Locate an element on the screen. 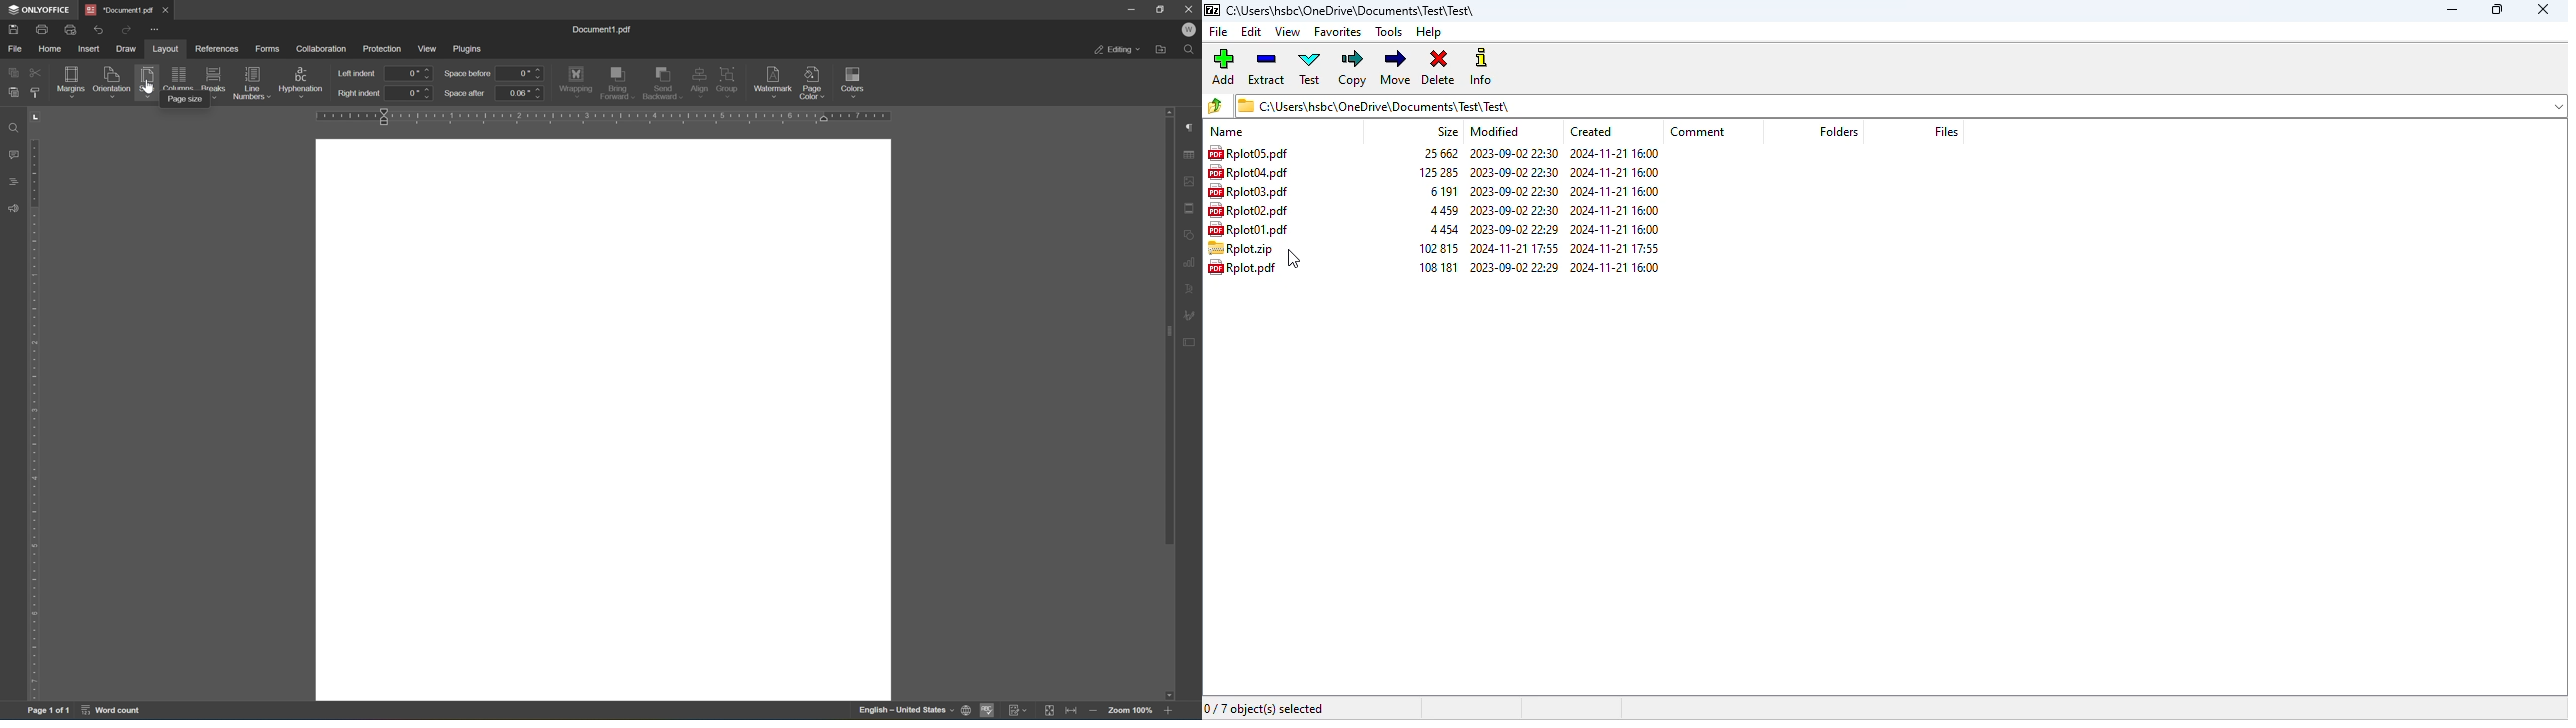 This screenshot has height=728, width=2576. draw is located at coordinates (129, 48).